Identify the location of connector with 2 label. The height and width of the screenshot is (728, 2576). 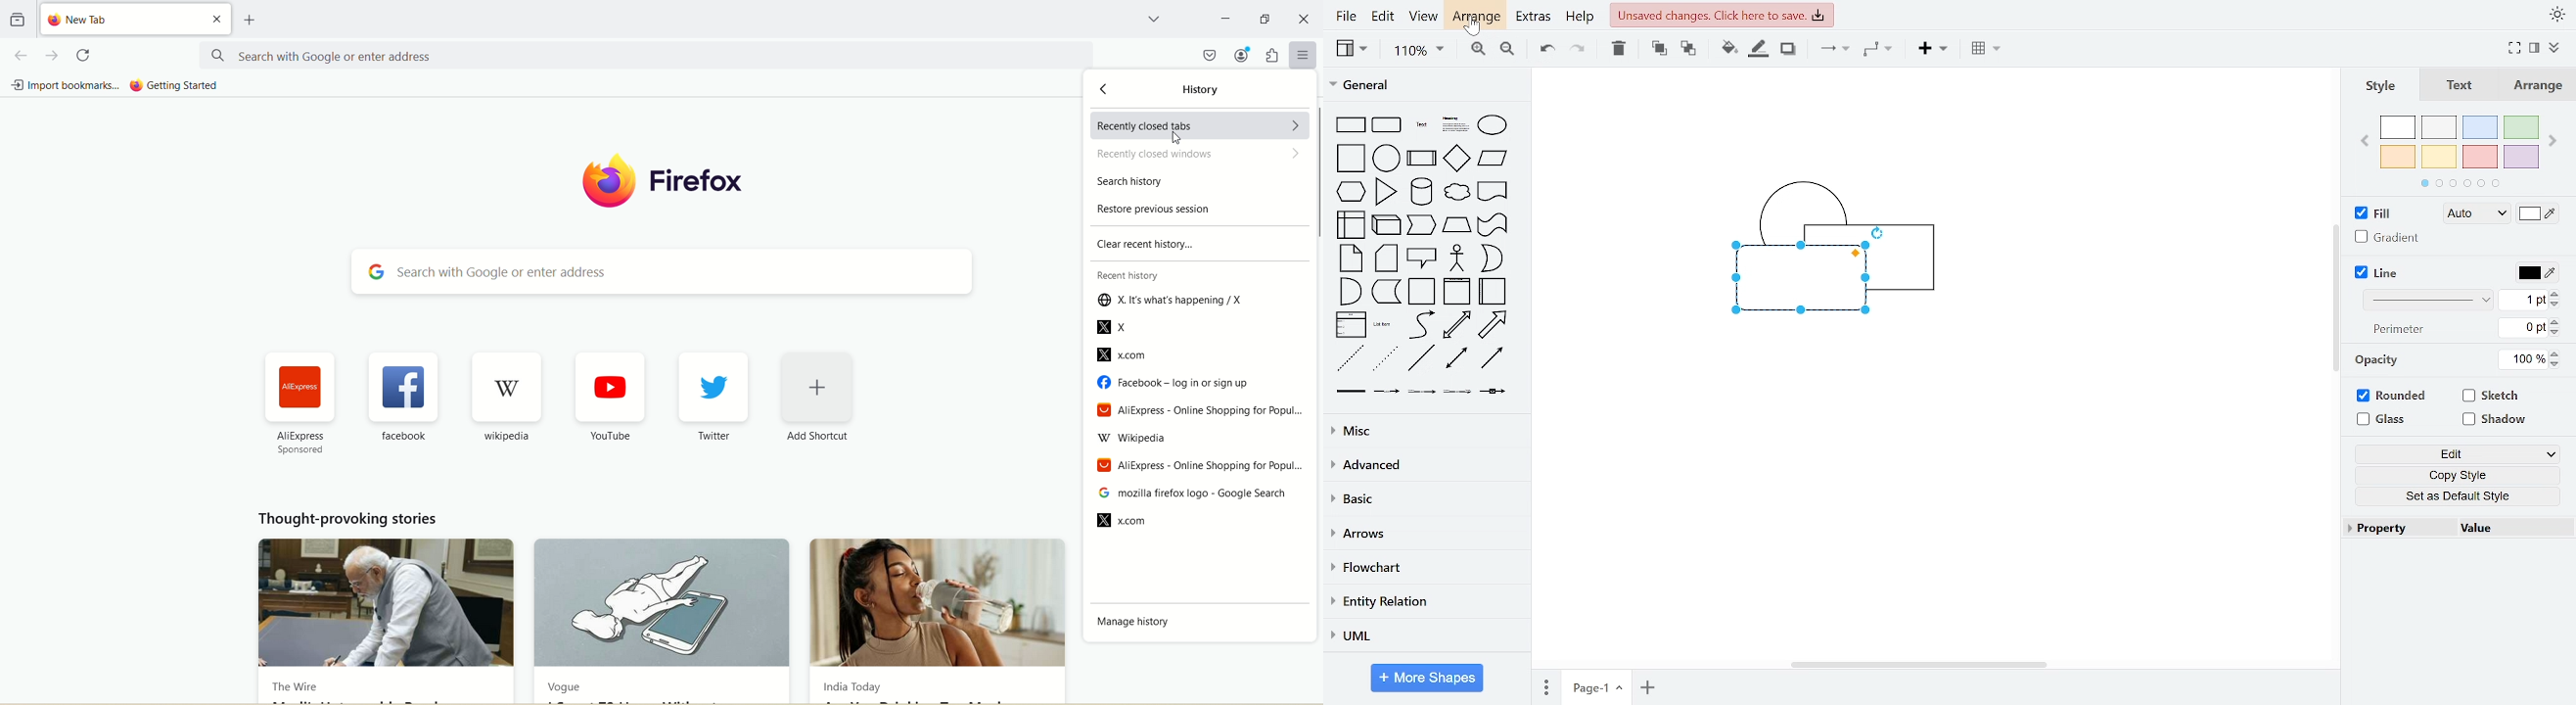
(1421, 392).